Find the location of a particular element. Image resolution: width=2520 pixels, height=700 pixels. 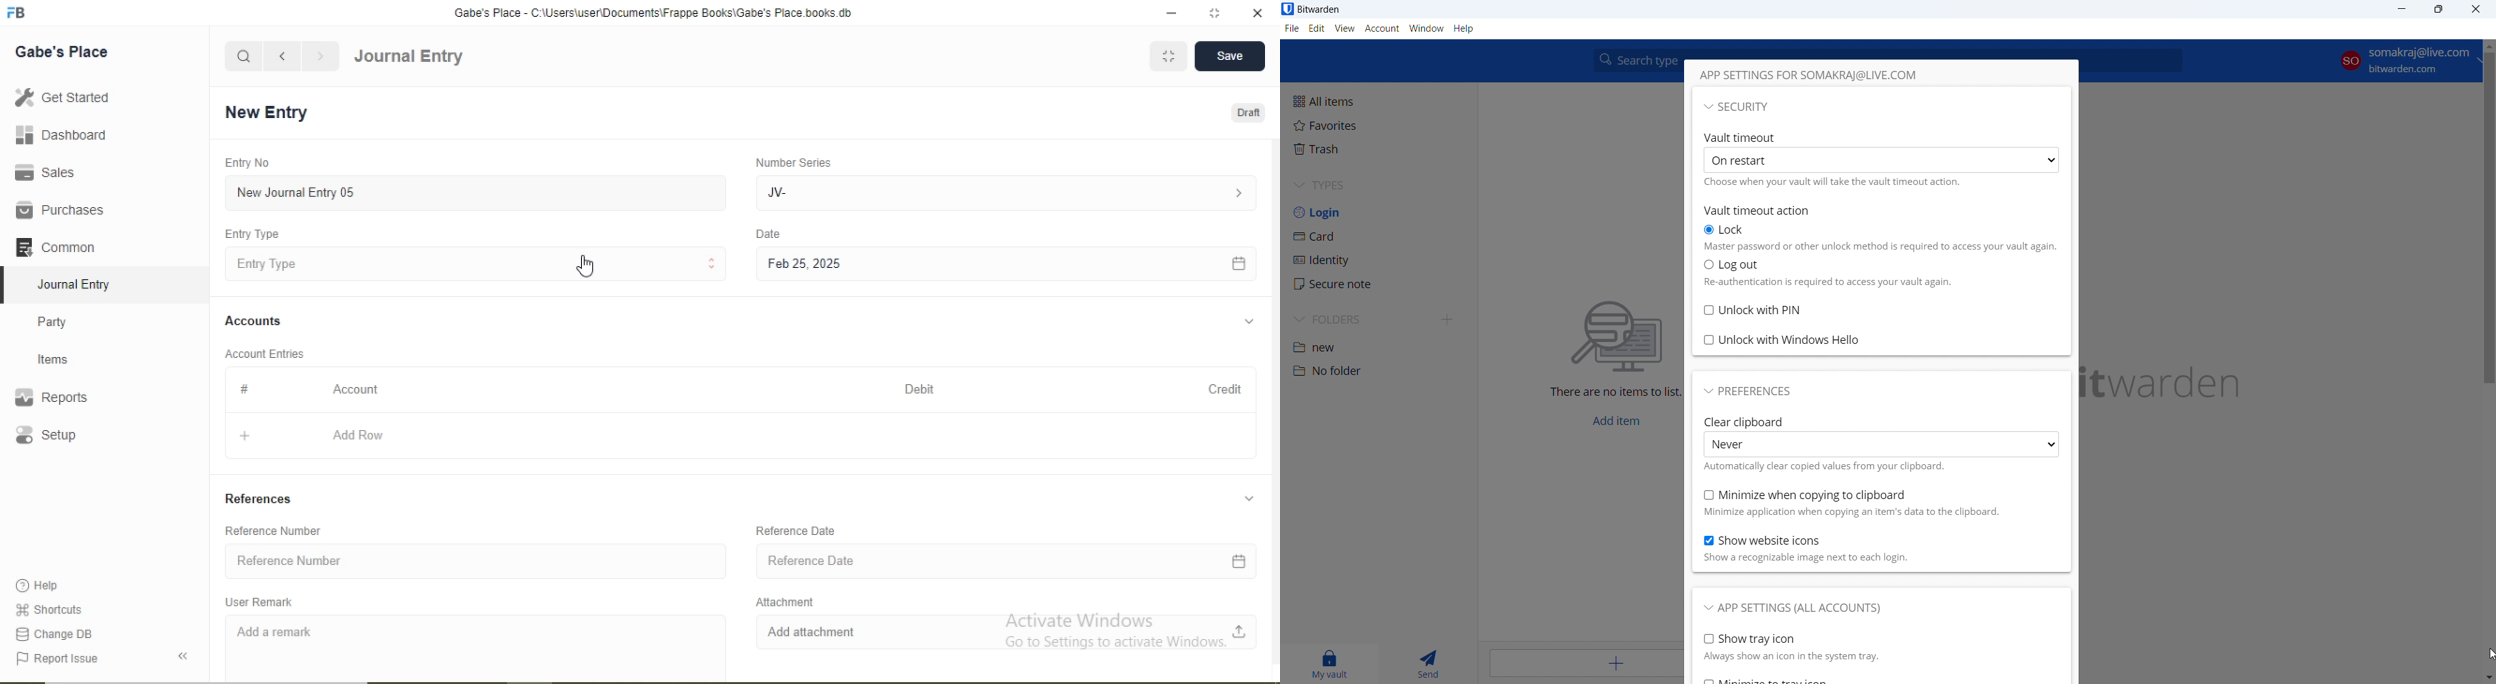

 is located at coordinates (246, 389).